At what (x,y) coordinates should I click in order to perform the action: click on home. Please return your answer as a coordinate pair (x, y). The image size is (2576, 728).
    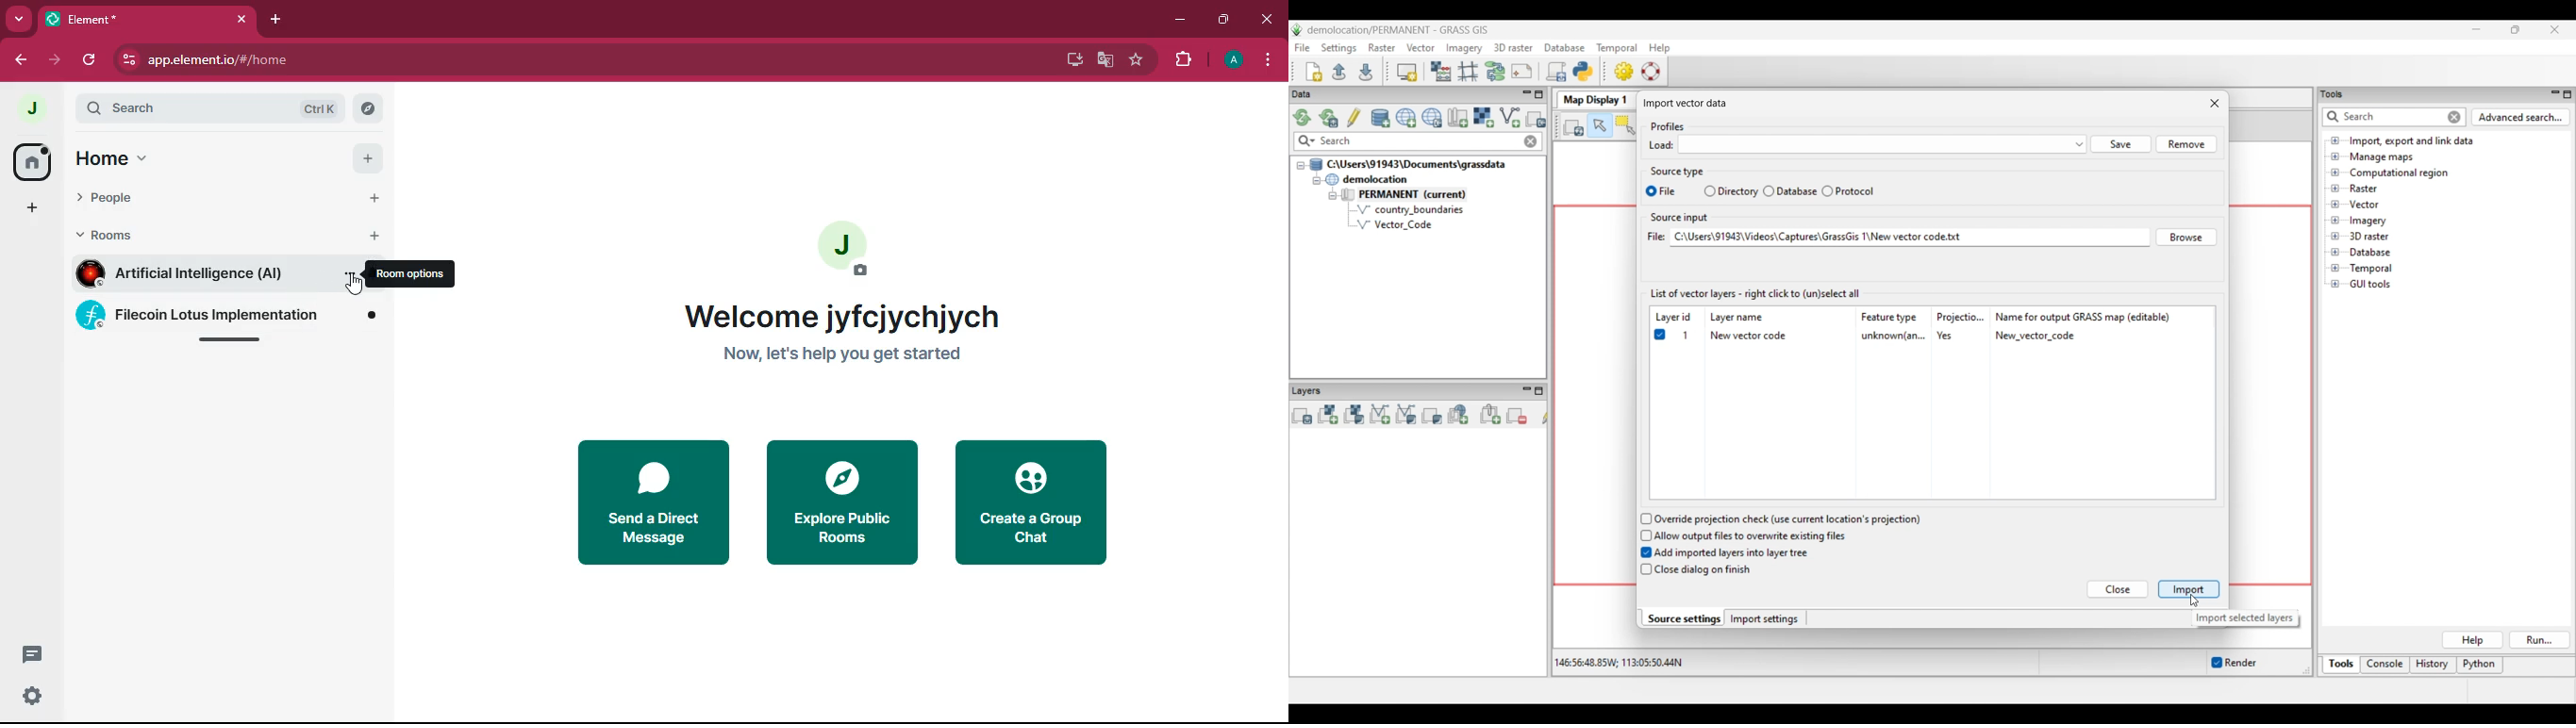
    Looking at the image, I should click on (38, 162).